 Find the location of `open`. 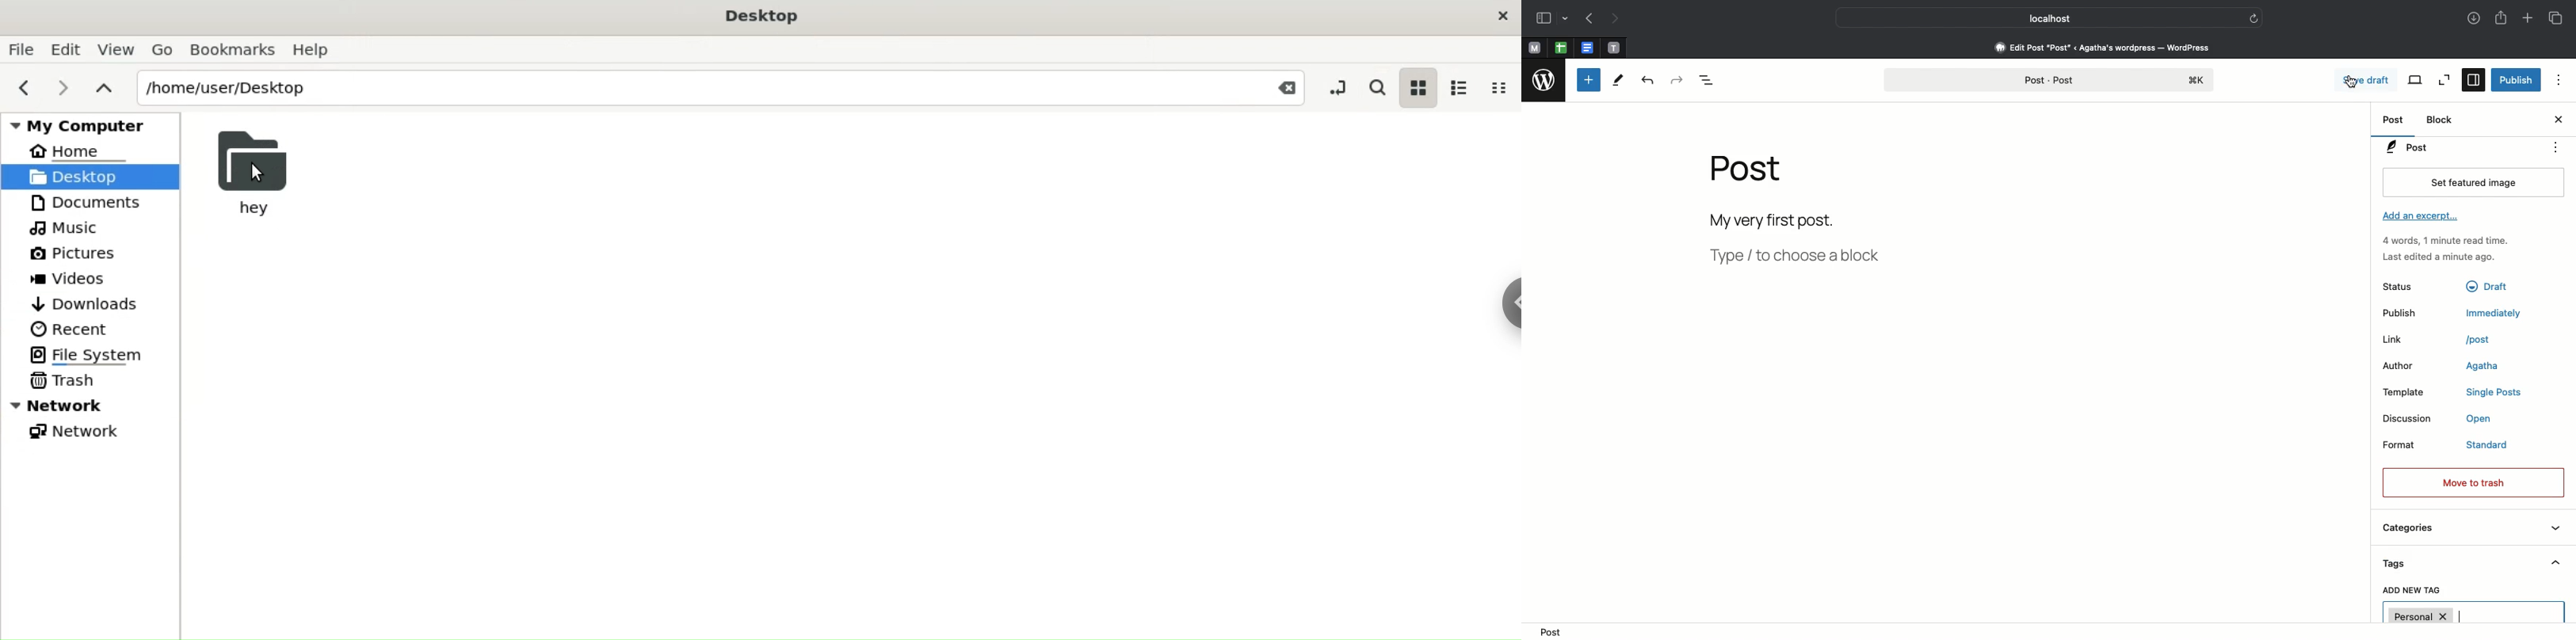

open is located at coordinates (2480, 420).